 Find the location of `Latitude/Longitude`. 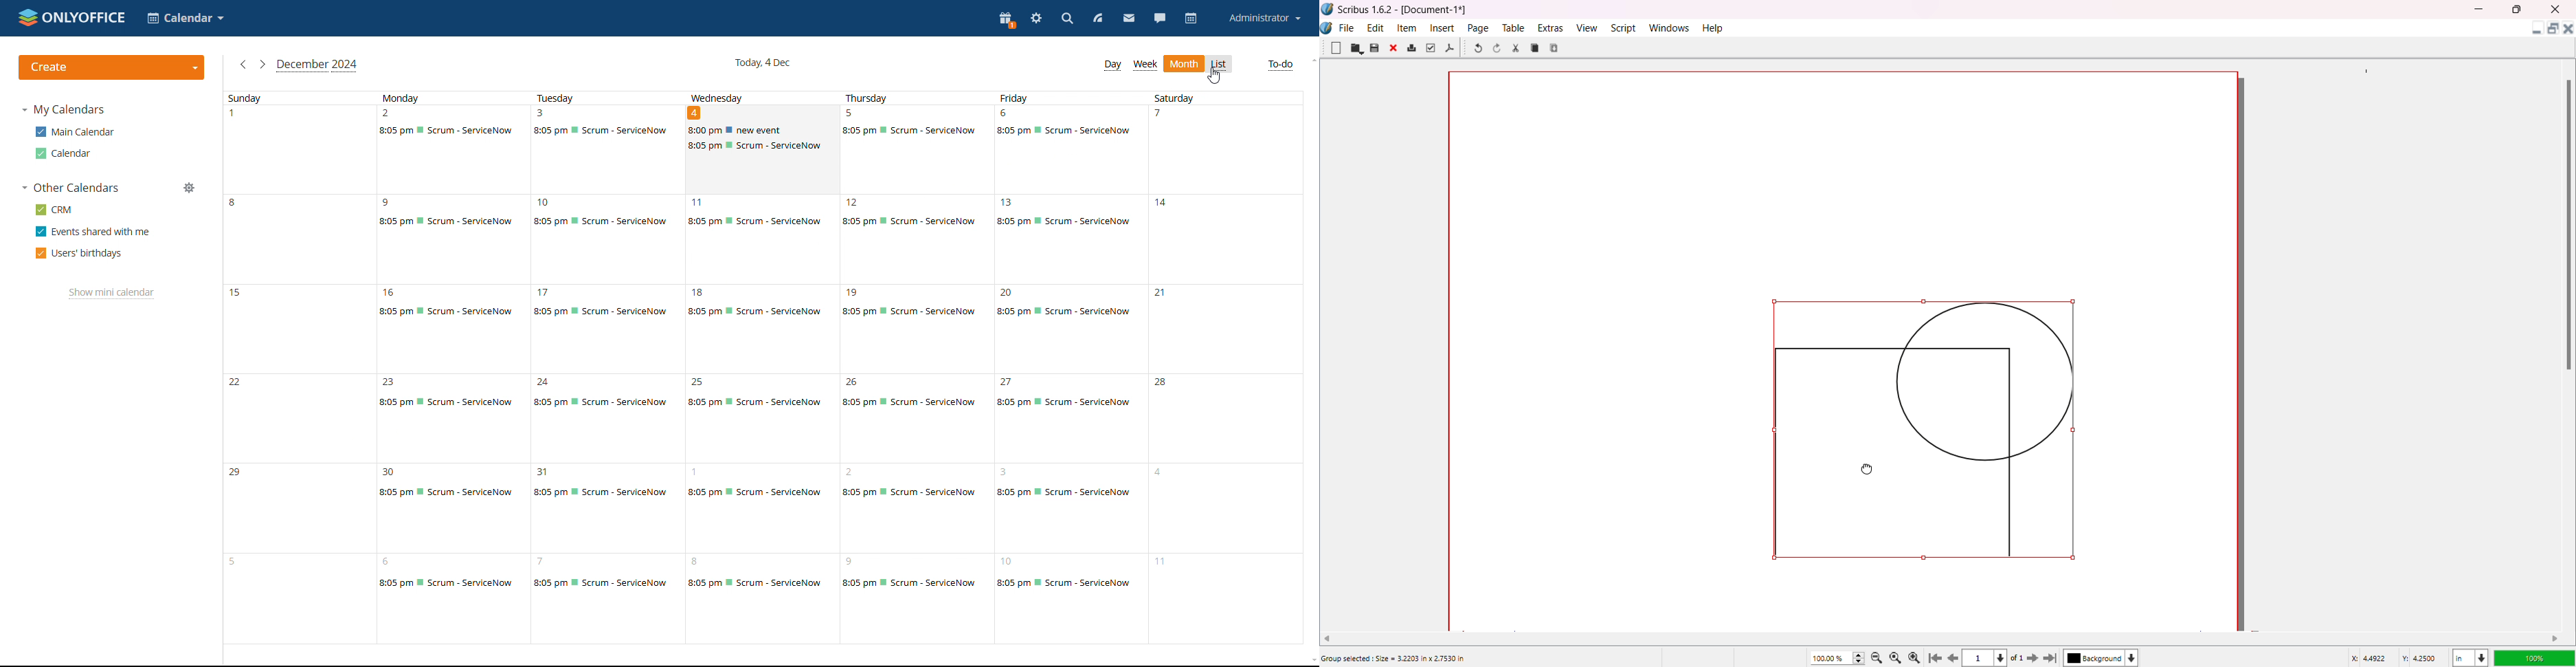

Latitude/Longitude is located at coordinates (2396, 657).